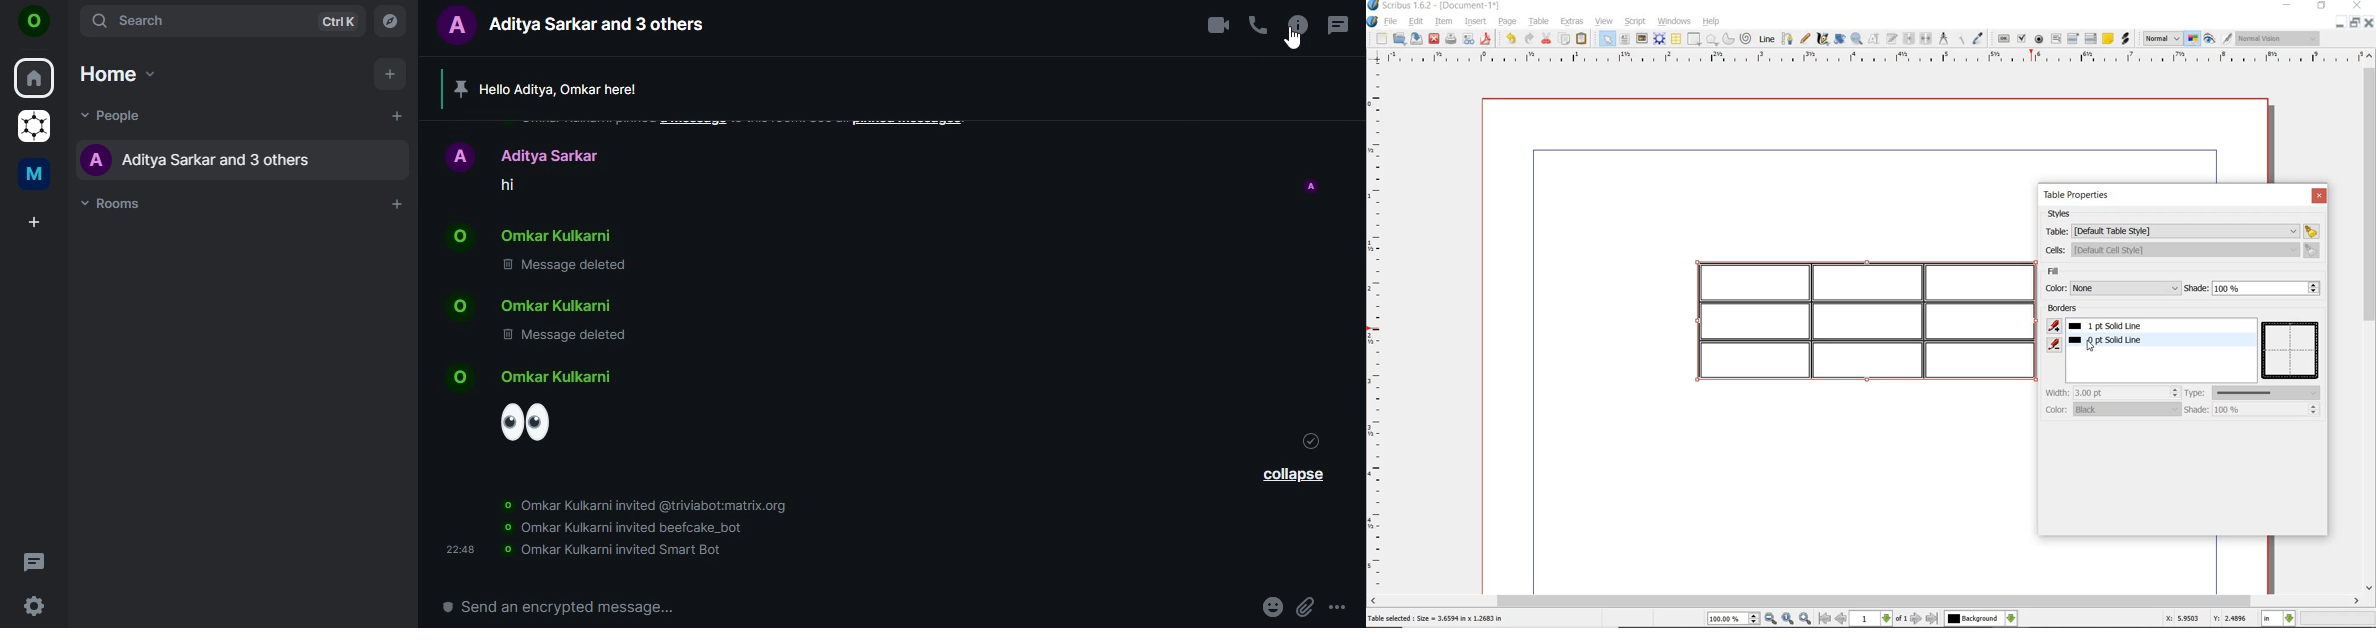 Image resolution: width=2380 pixels, height=644 pixels. What do you see at coordinates (1451, 40) in the screenshot?
I see `print` at bounding box center [1451, 40].